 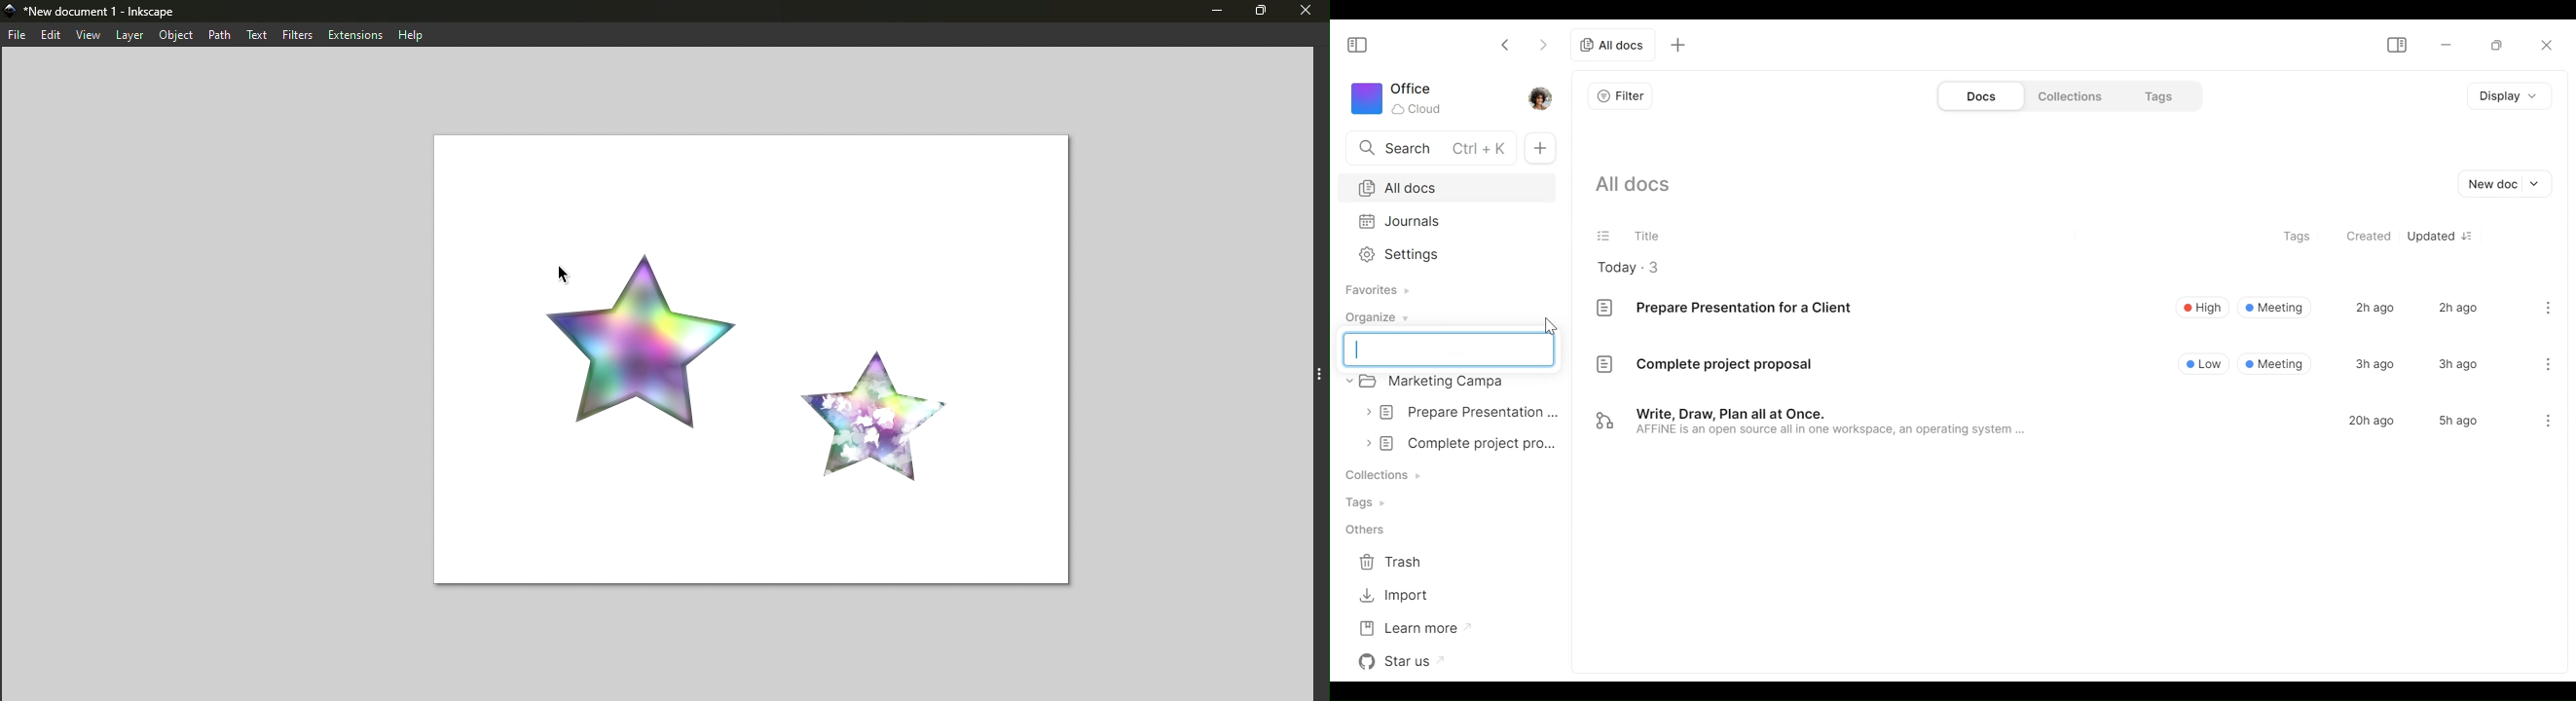 What do you see at coordinates (1438, 383) in the screenshot?
I see `Marketing campa` at bounding box center [1438, 383].